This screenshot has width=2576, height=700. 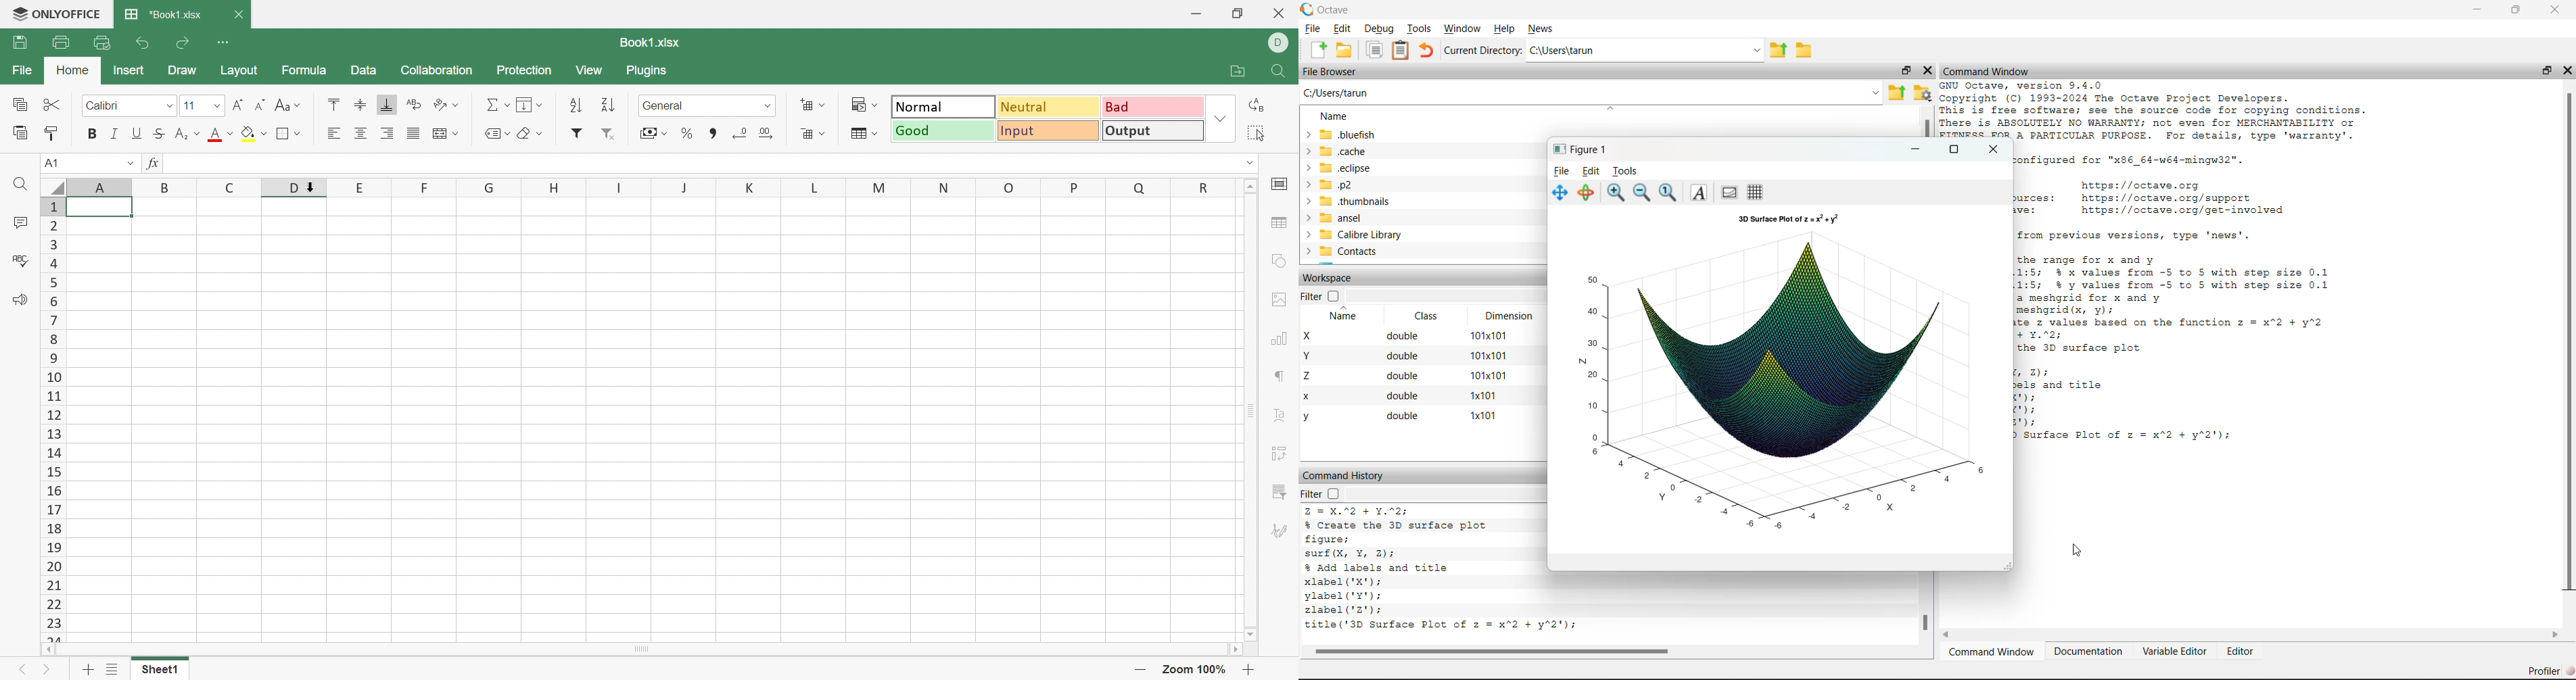 I want to click on View, so click(x=591, y=71).